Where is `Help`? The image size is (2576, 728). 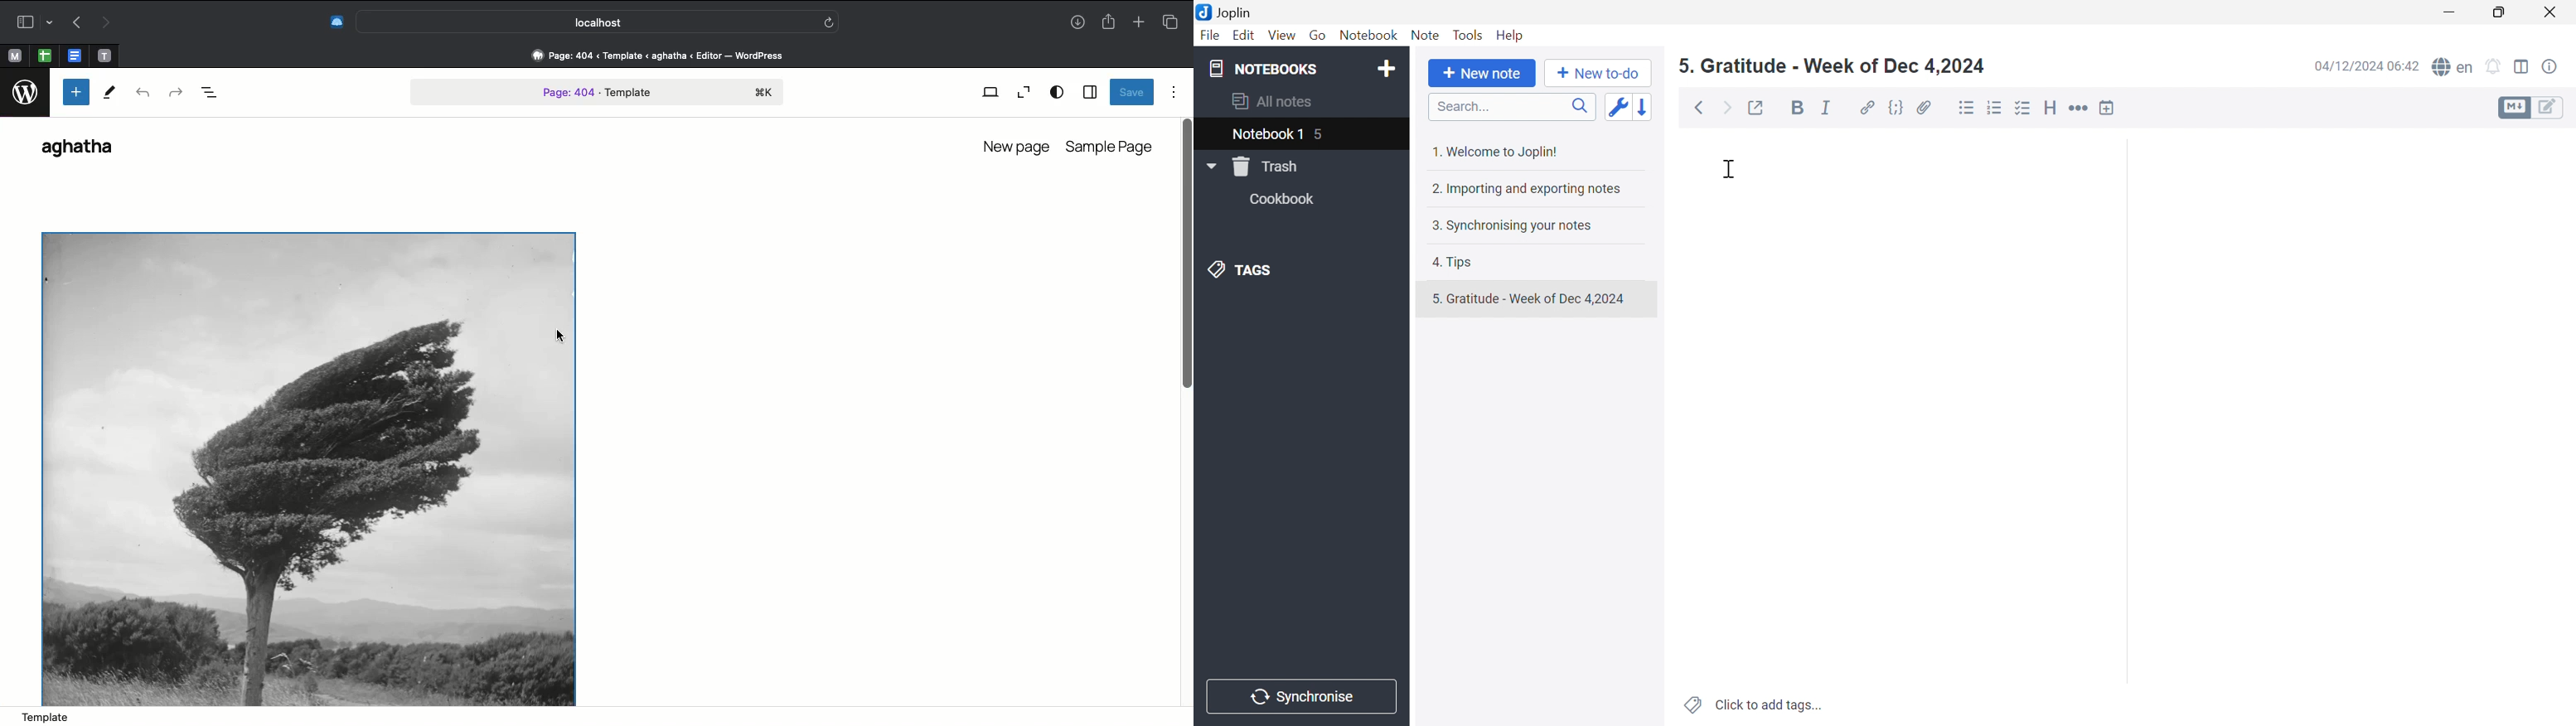 Help is located at coordinates (1512, 35).